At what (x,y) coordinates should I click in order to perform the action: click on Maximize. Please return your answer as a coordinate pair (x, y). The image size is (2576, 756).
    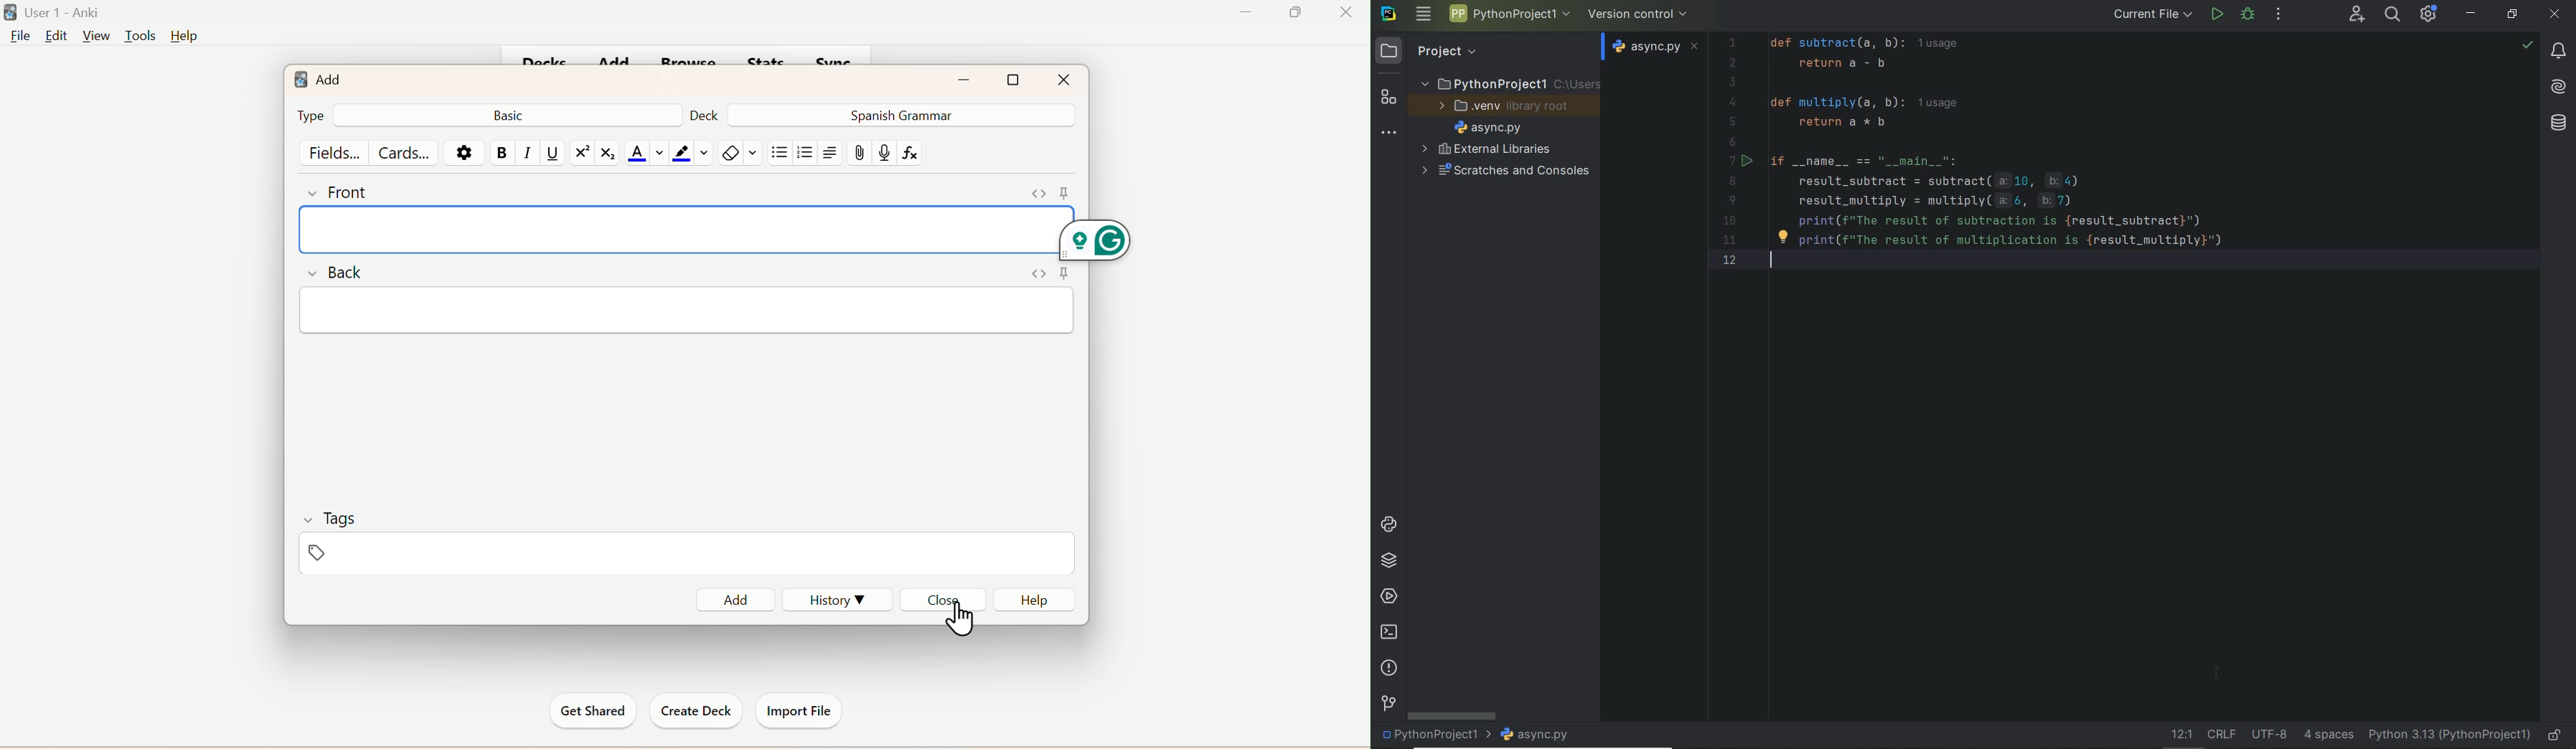
    Looking at the image, I should click on (1301, 11).